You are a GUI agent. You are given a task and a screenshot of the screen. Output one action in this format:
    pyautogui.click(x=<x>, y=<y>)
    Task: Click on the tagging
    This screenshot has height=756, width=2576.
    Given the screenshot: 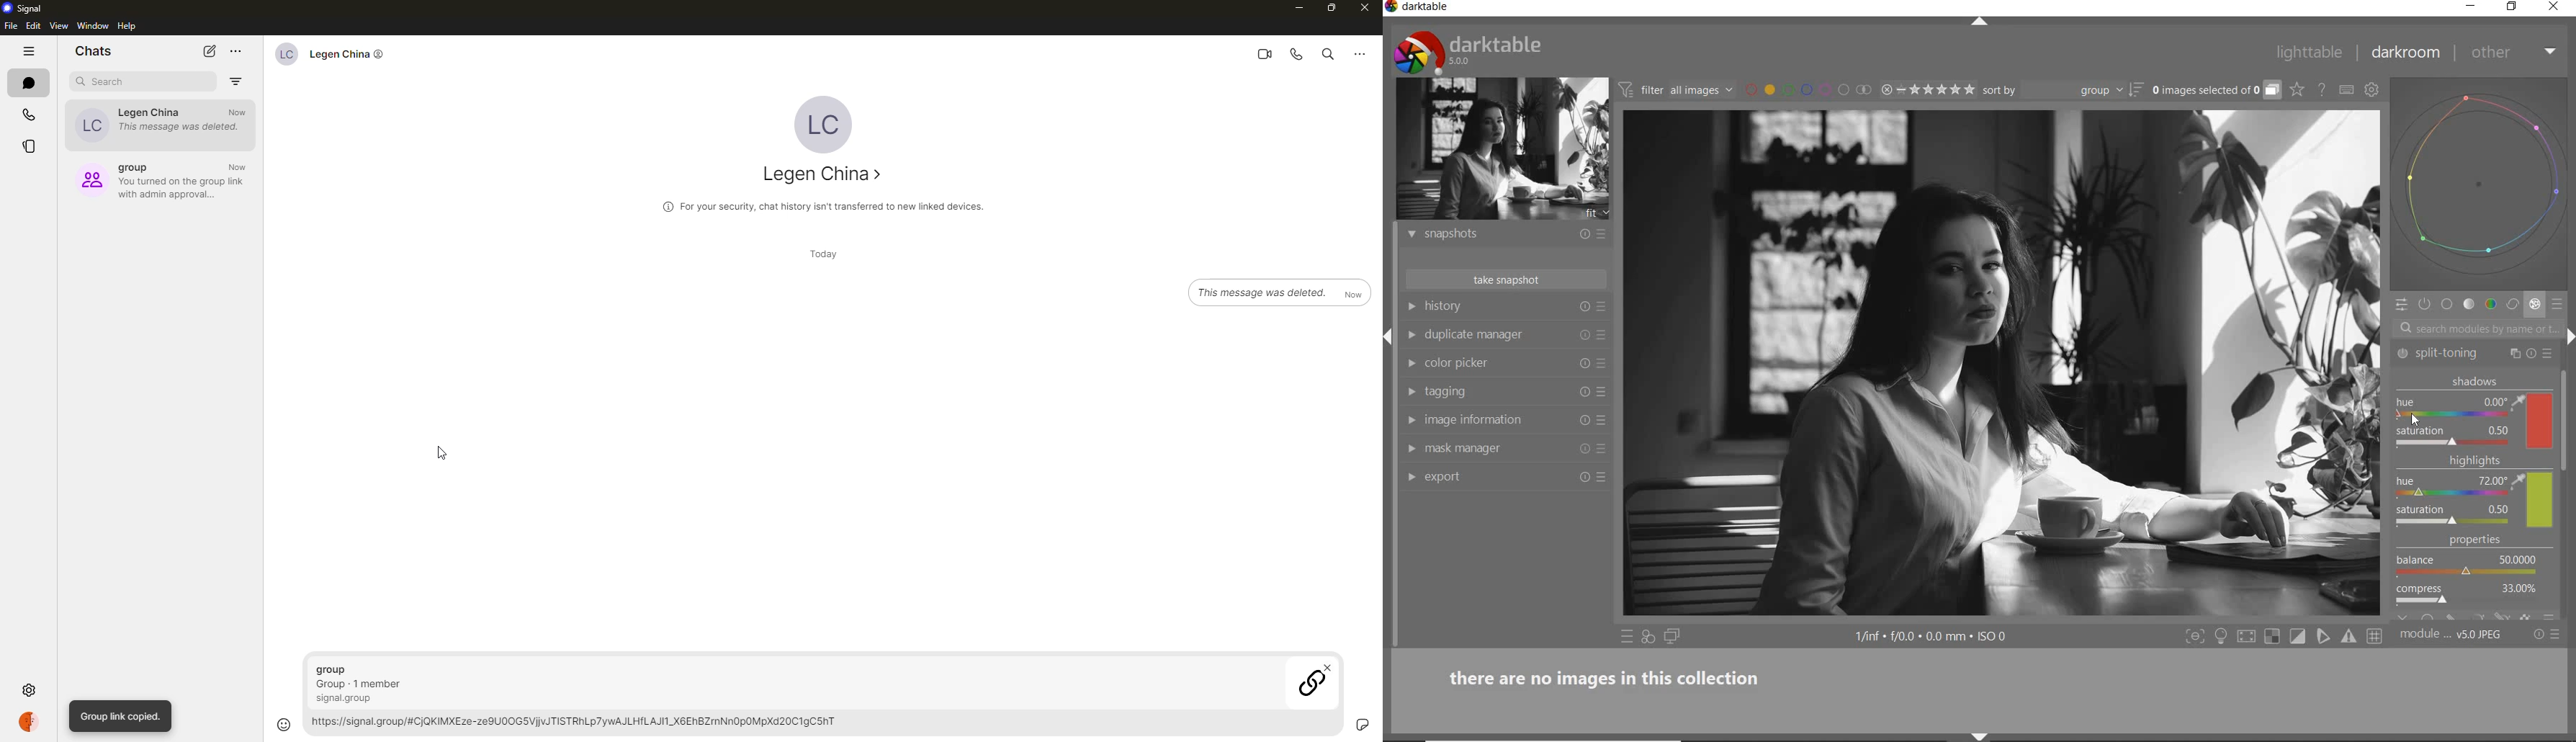 What is the action you would take?
    pyautogui.click(x=1494, y=392)
    